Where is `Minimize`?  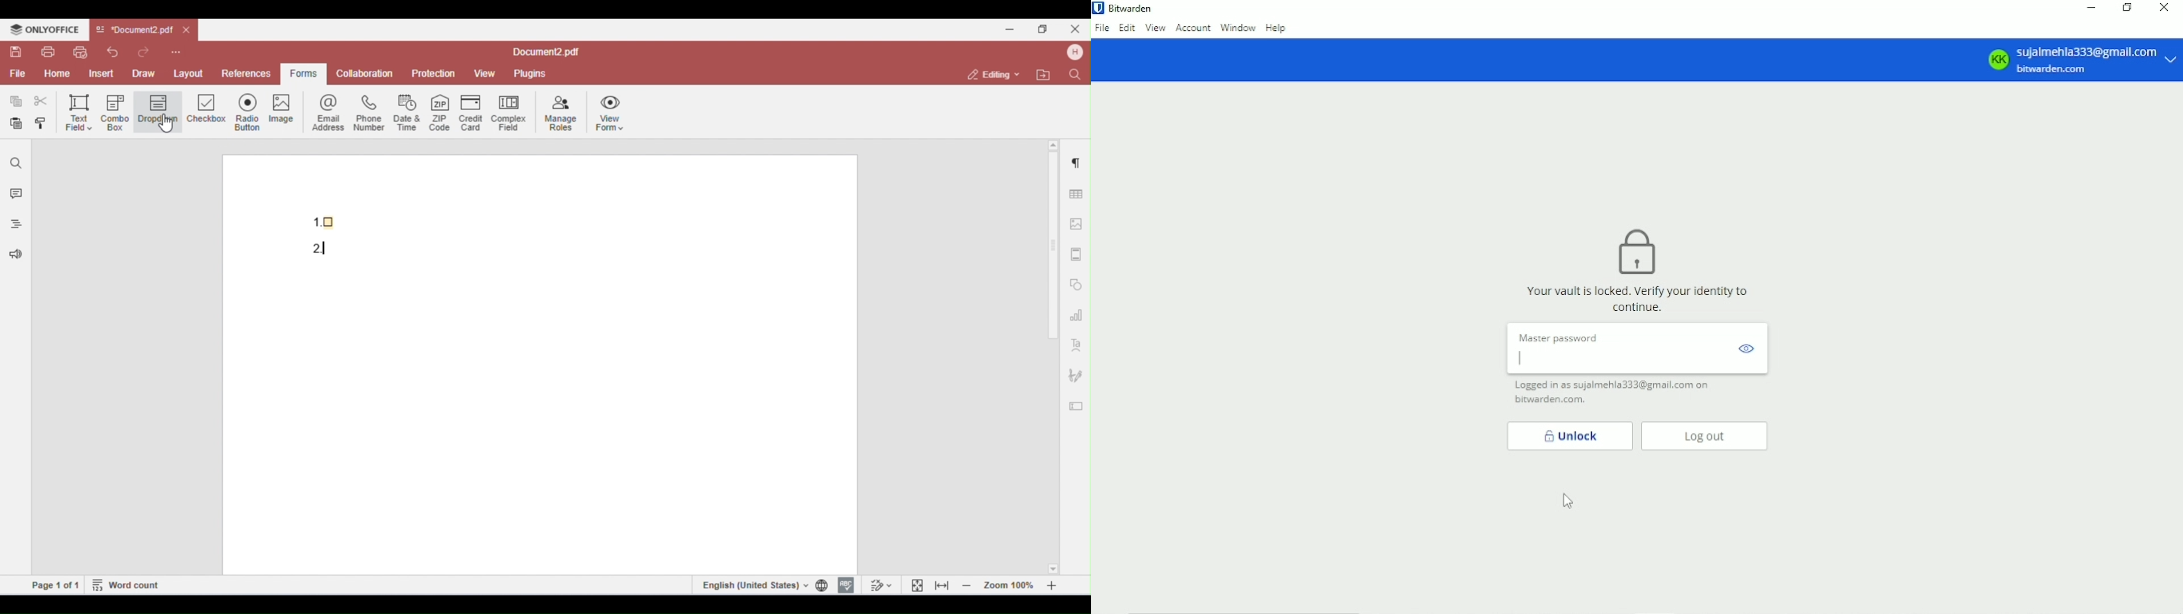 Minimize is located at coordinates (2092, 7).